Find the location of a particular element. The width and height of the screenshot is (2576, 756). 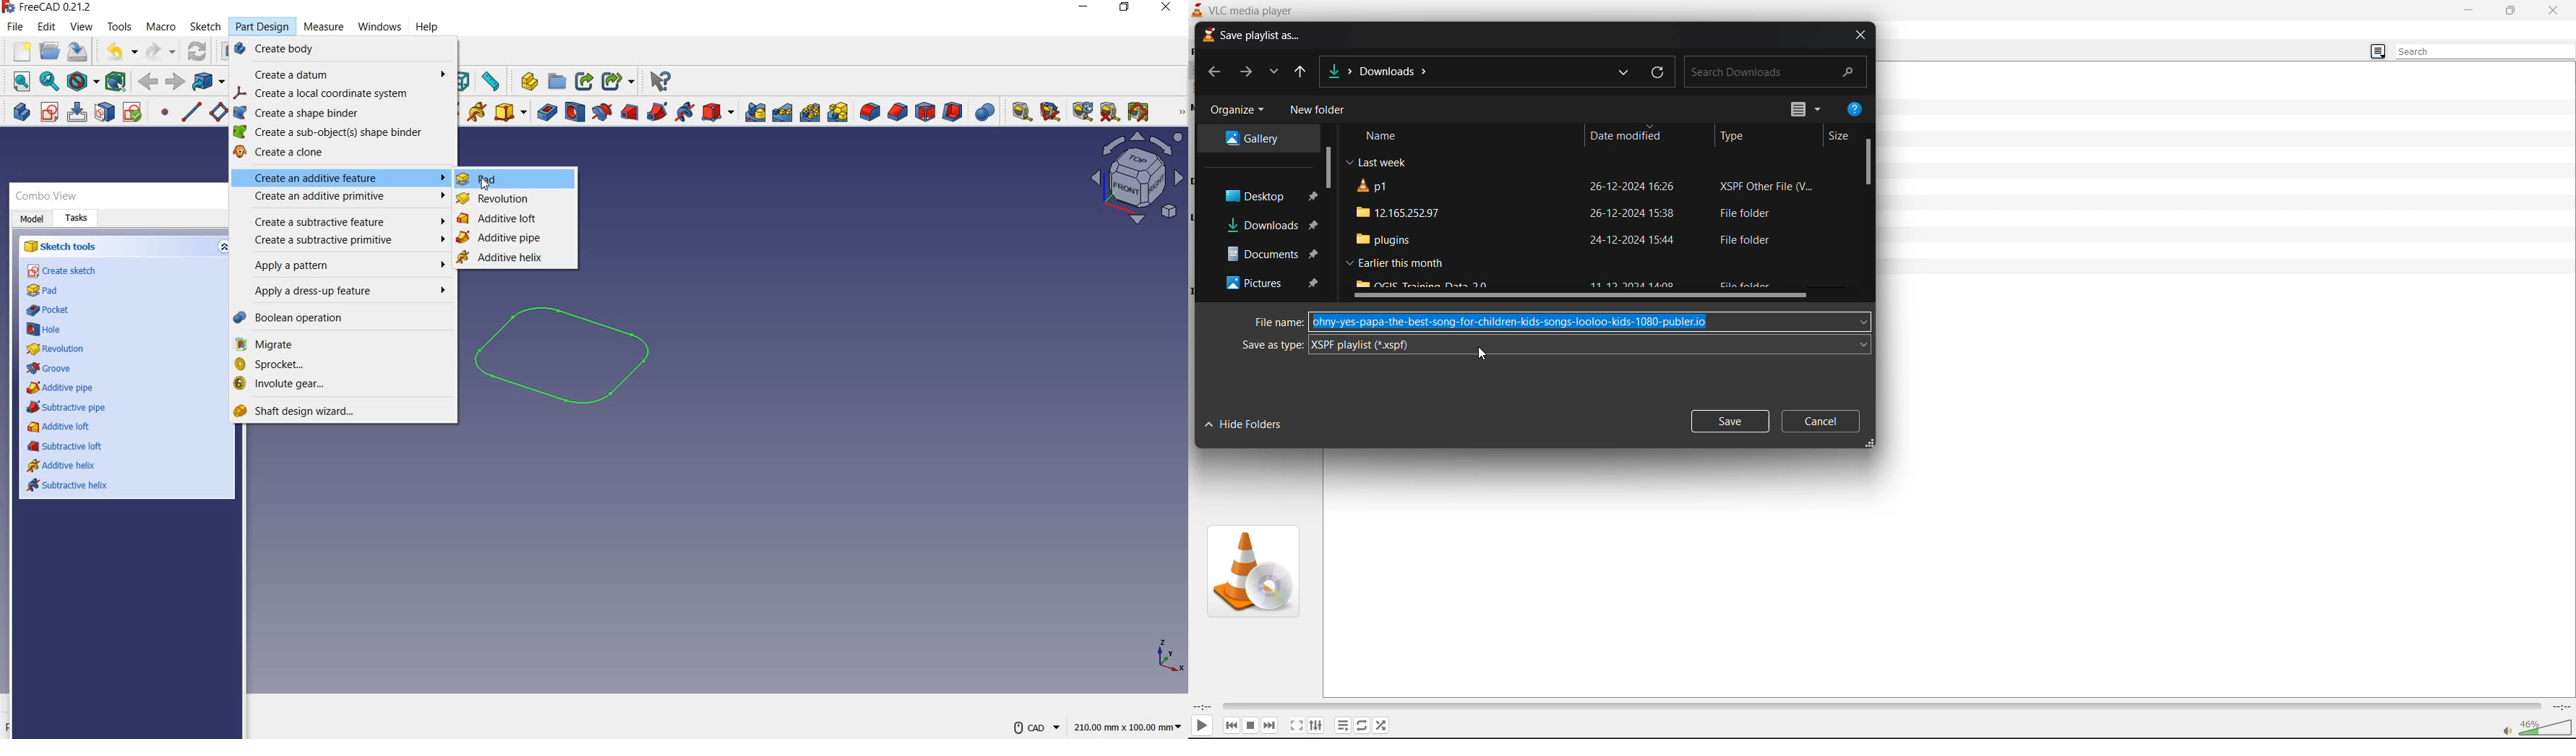

refresh is located at coordinates (1083, 112).